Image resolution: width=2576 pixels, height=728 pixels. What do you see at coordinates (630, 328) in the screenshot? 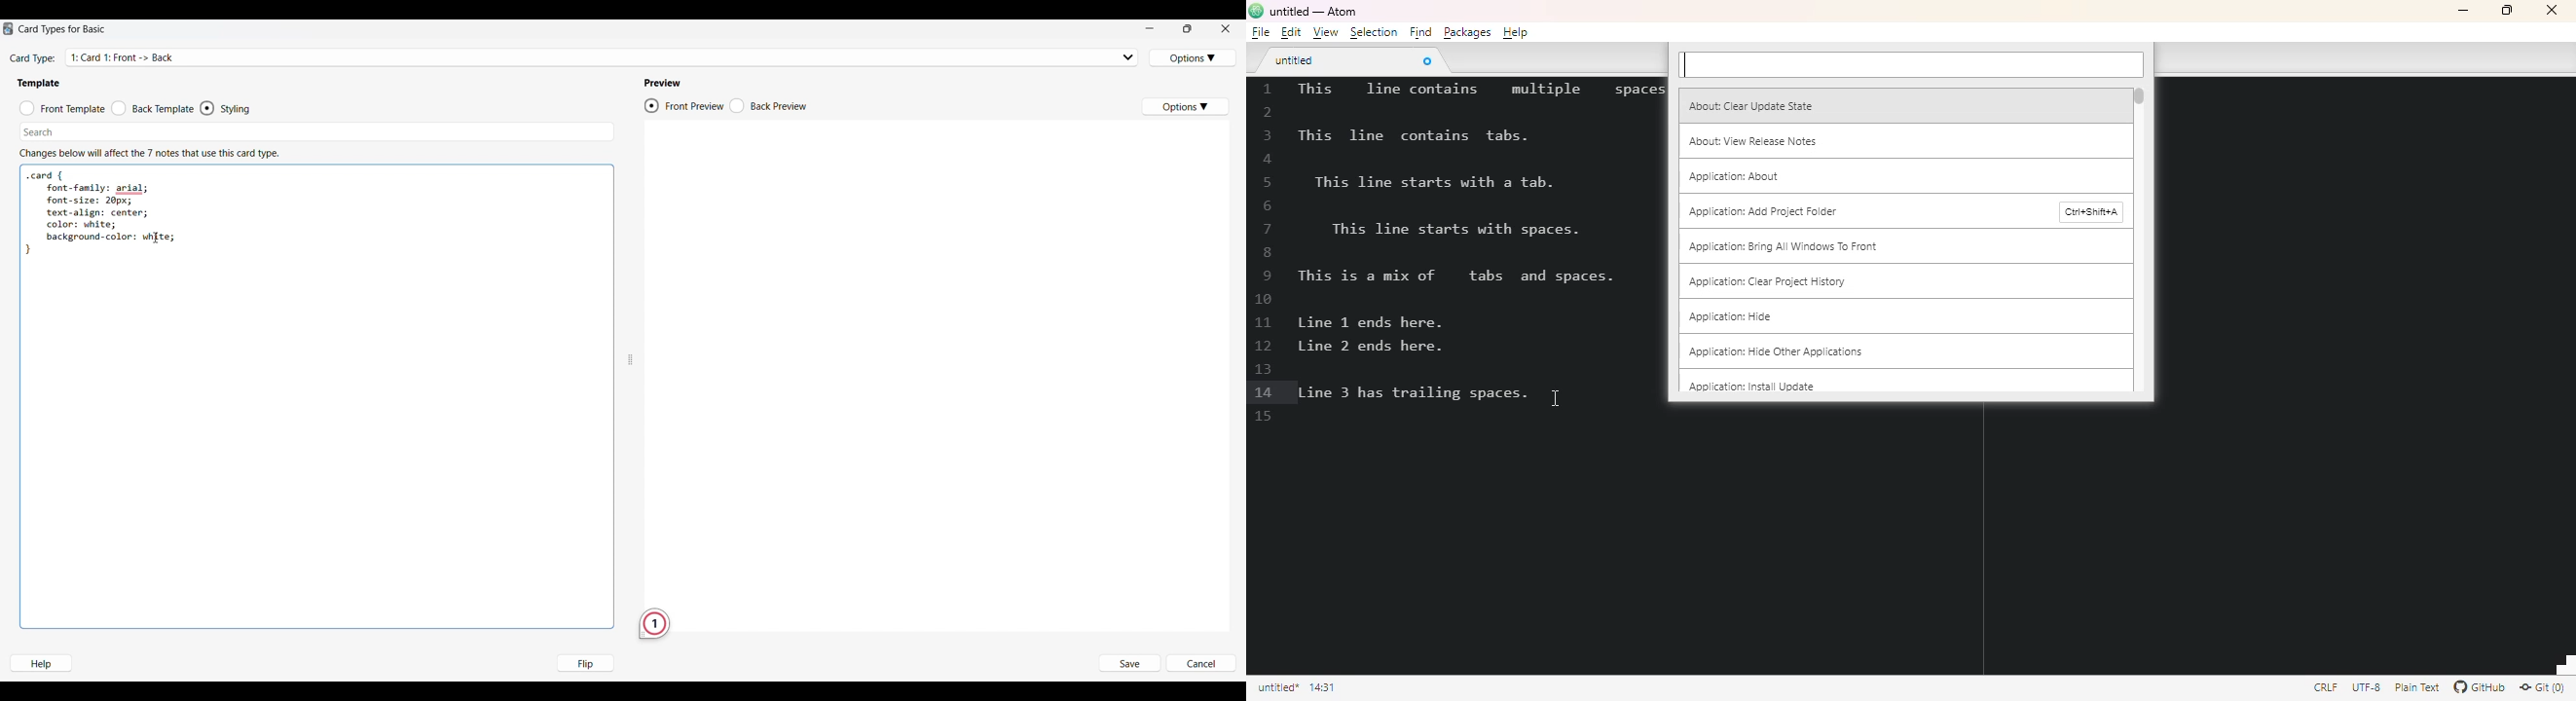
I see `Change width of panels attached to this line` at bounding box center [630, 328].